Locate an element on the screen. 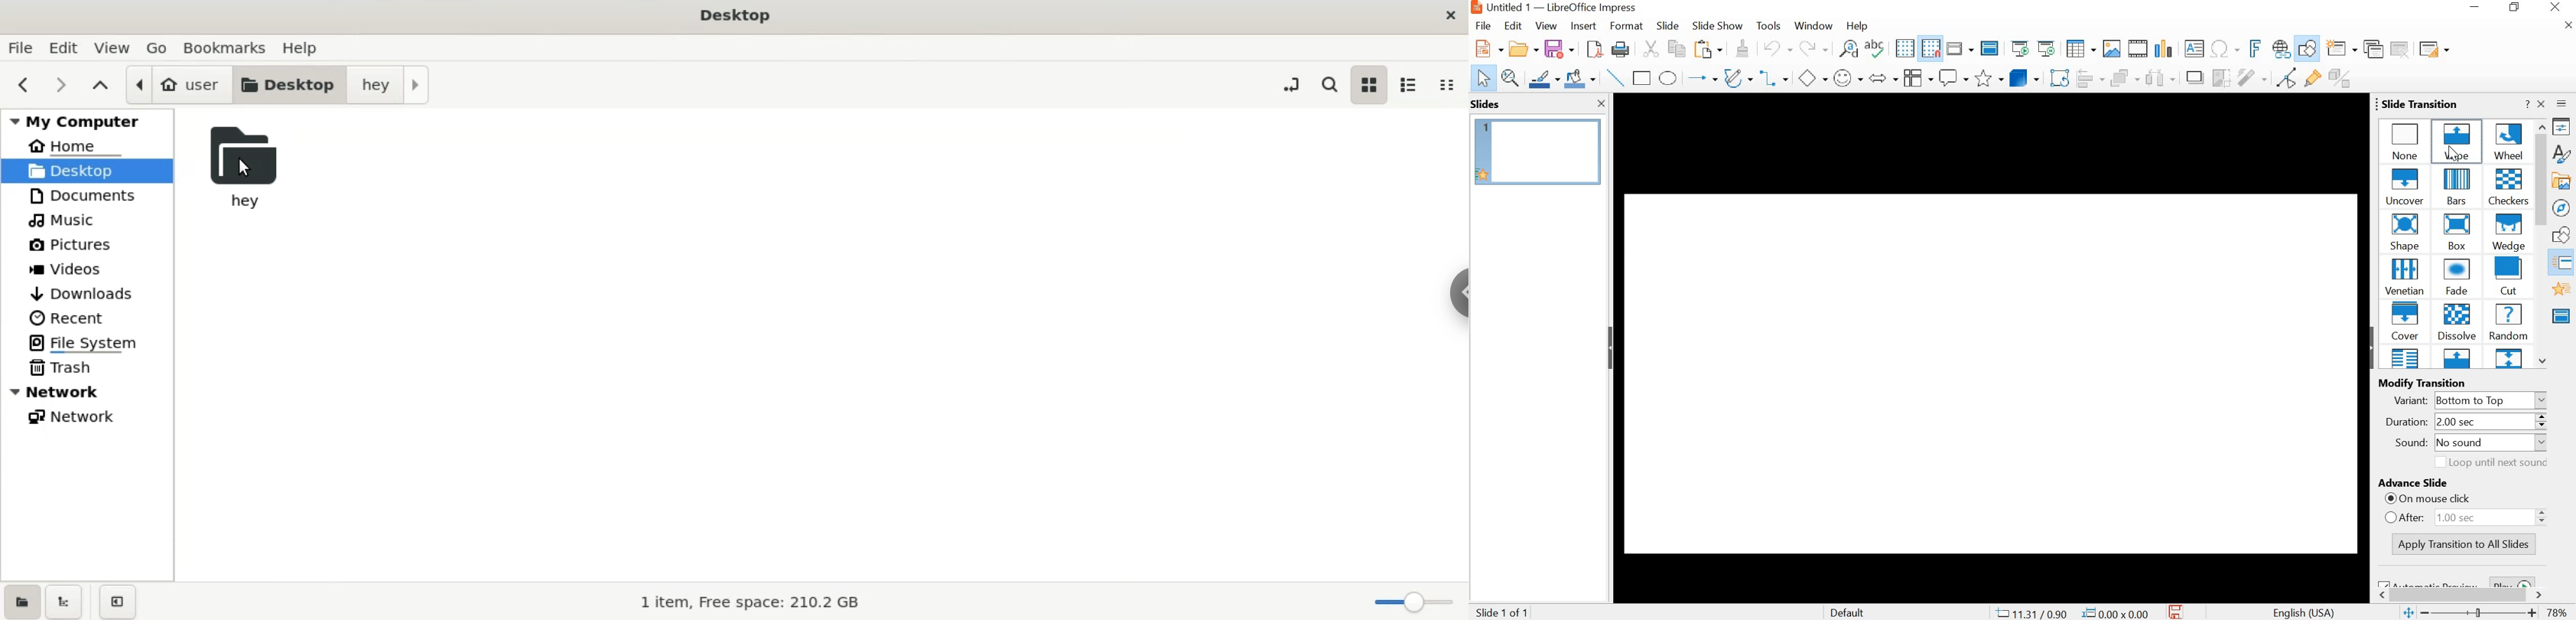 The image size is (2576, 644). toggle location entry  is located at coordinates (1288, 80).